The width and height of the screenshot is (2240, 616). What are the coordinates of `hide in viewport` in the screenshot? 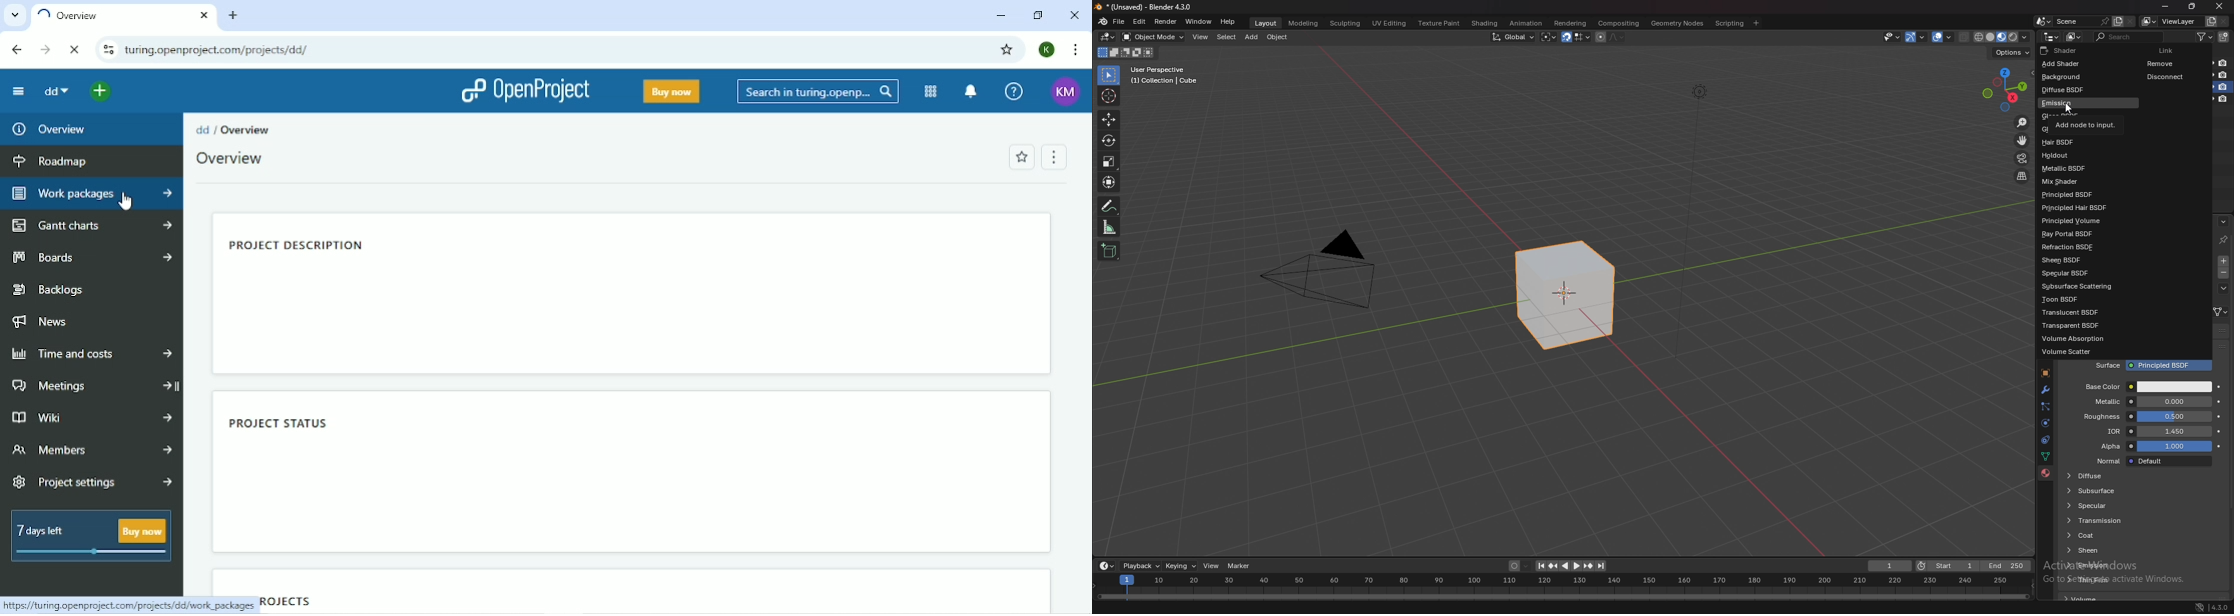 It's located at (2211, 62).